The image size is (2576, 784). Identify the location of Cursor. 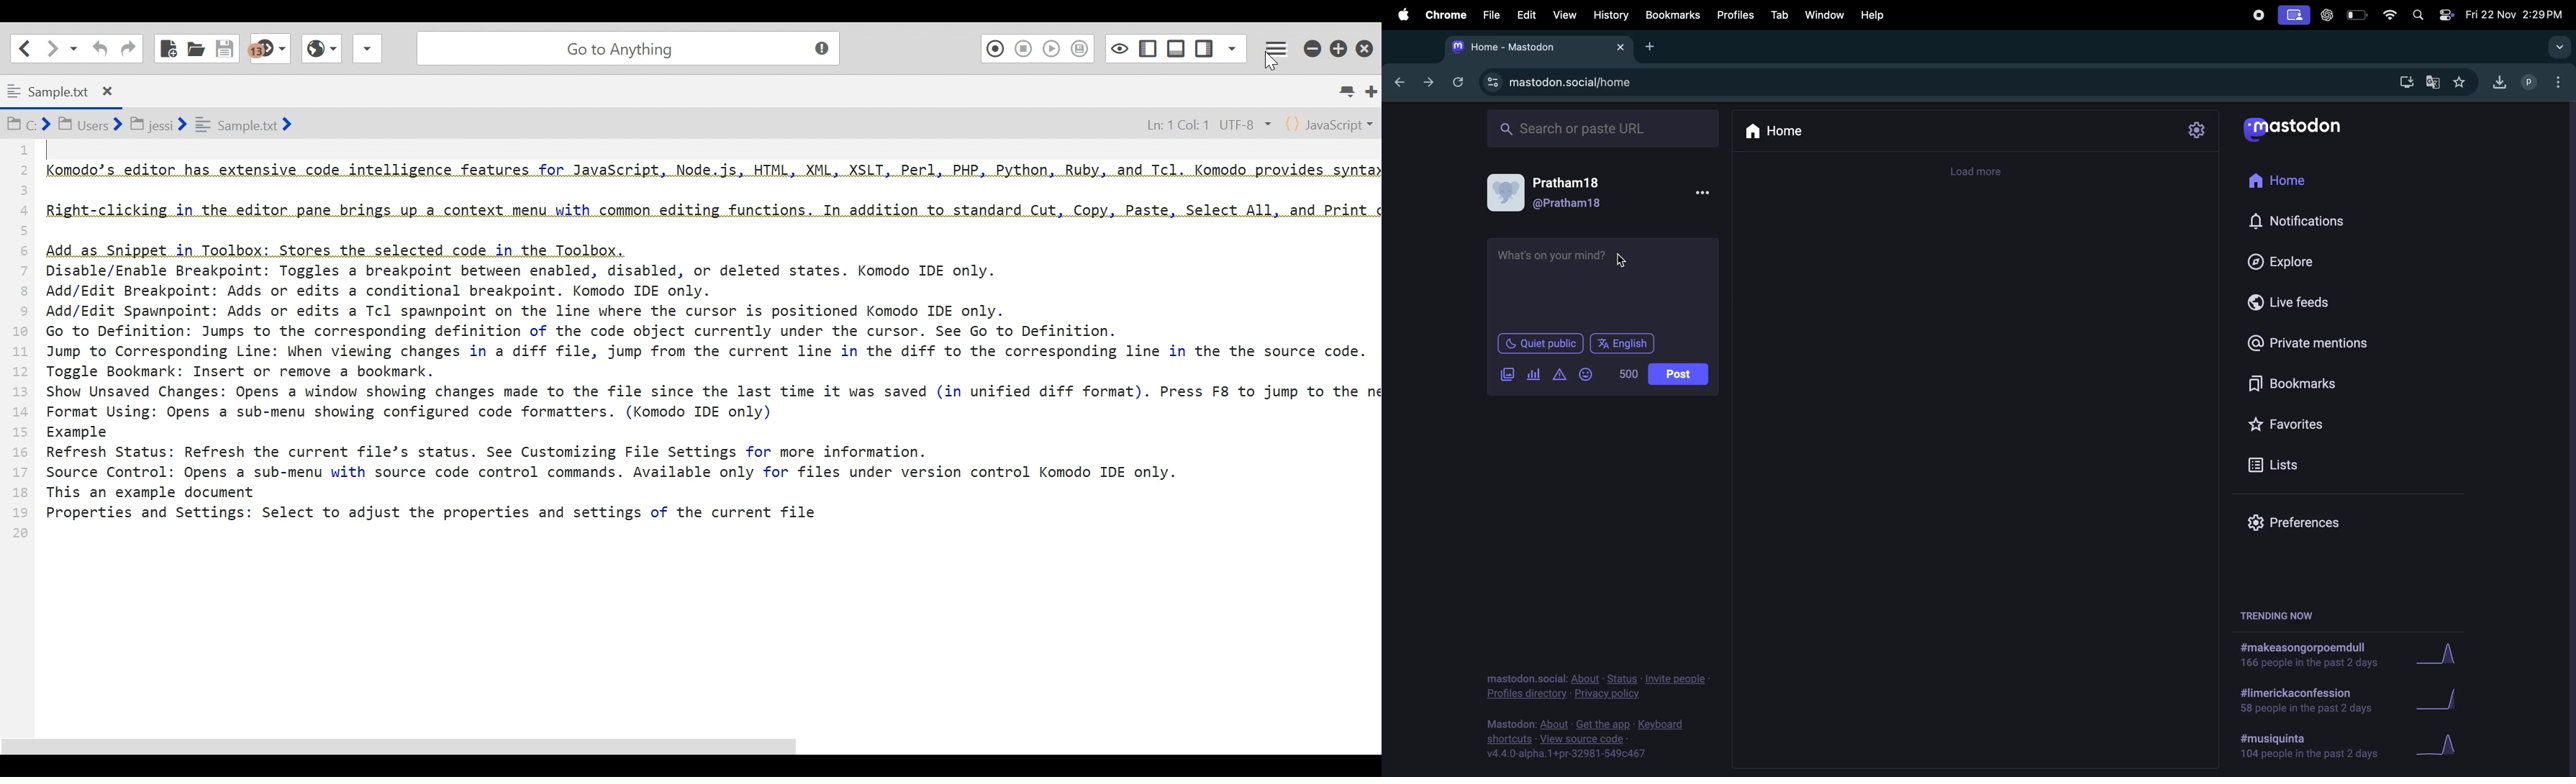
(1270, 60).